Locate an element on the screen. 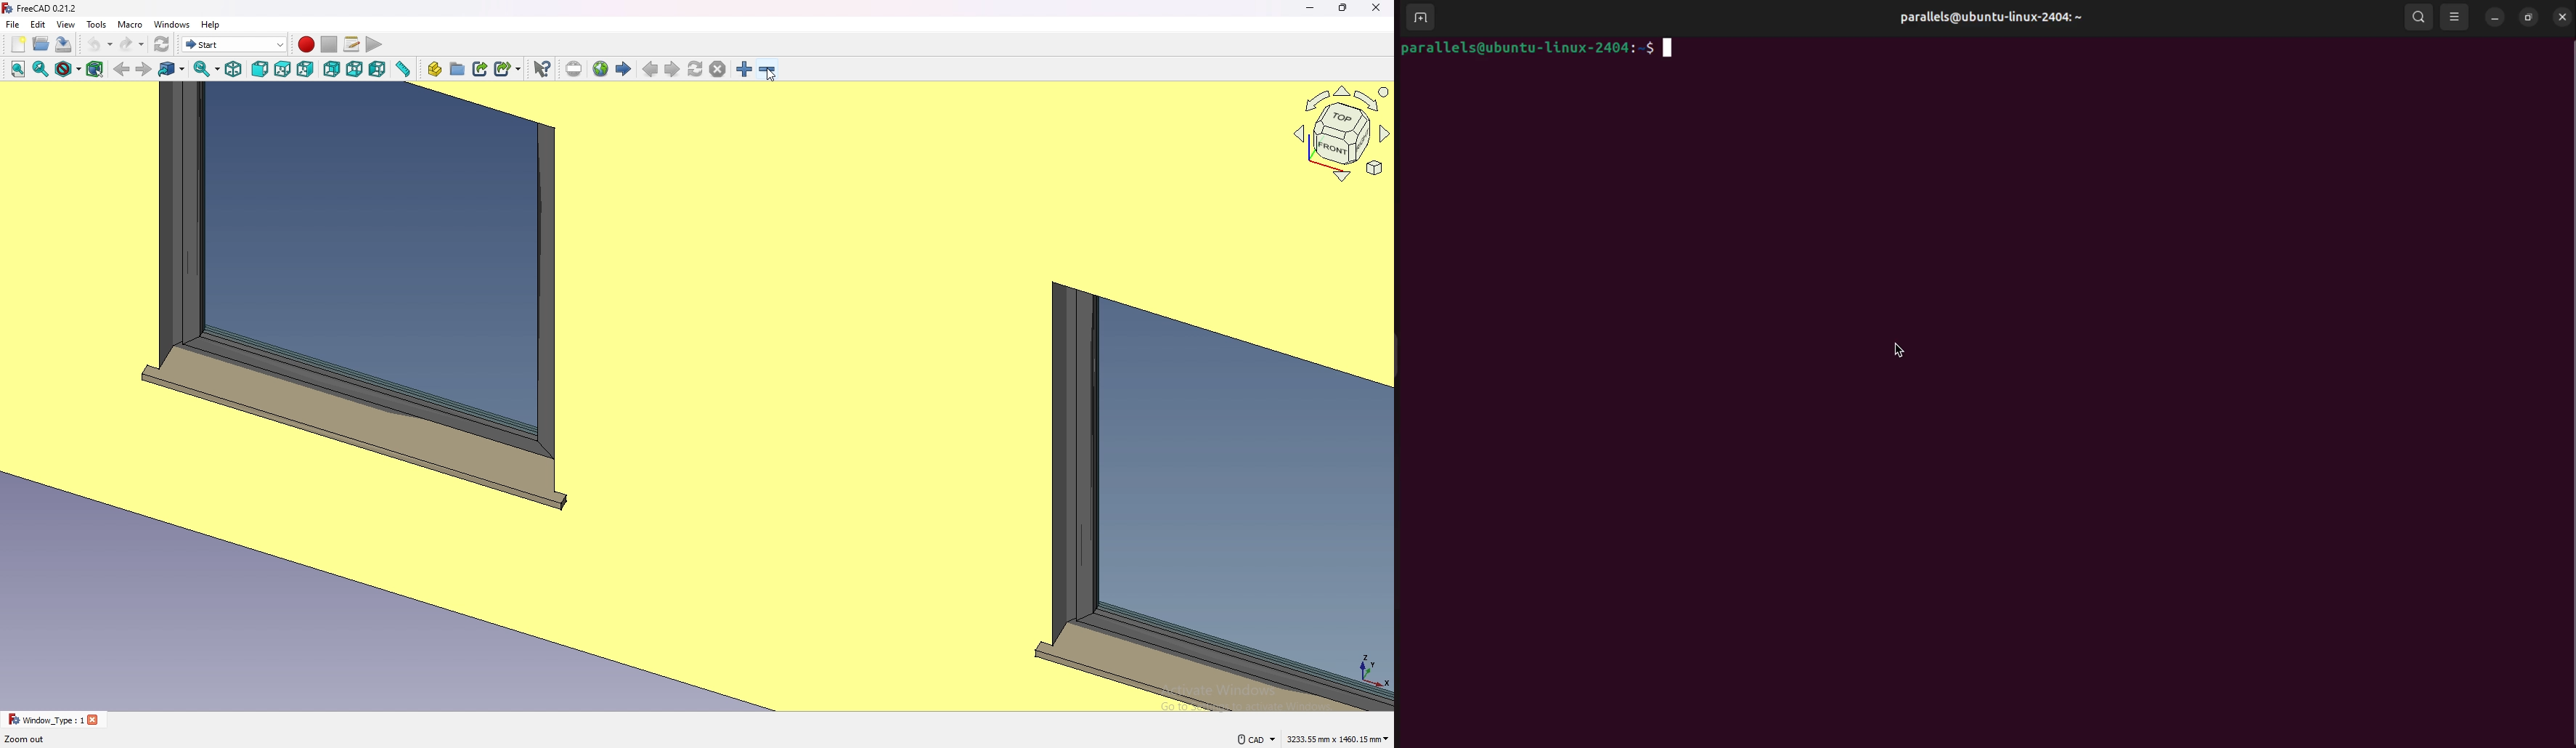 This screenshot has width=2576, height=756. windows is located at coordinates (174, 24).